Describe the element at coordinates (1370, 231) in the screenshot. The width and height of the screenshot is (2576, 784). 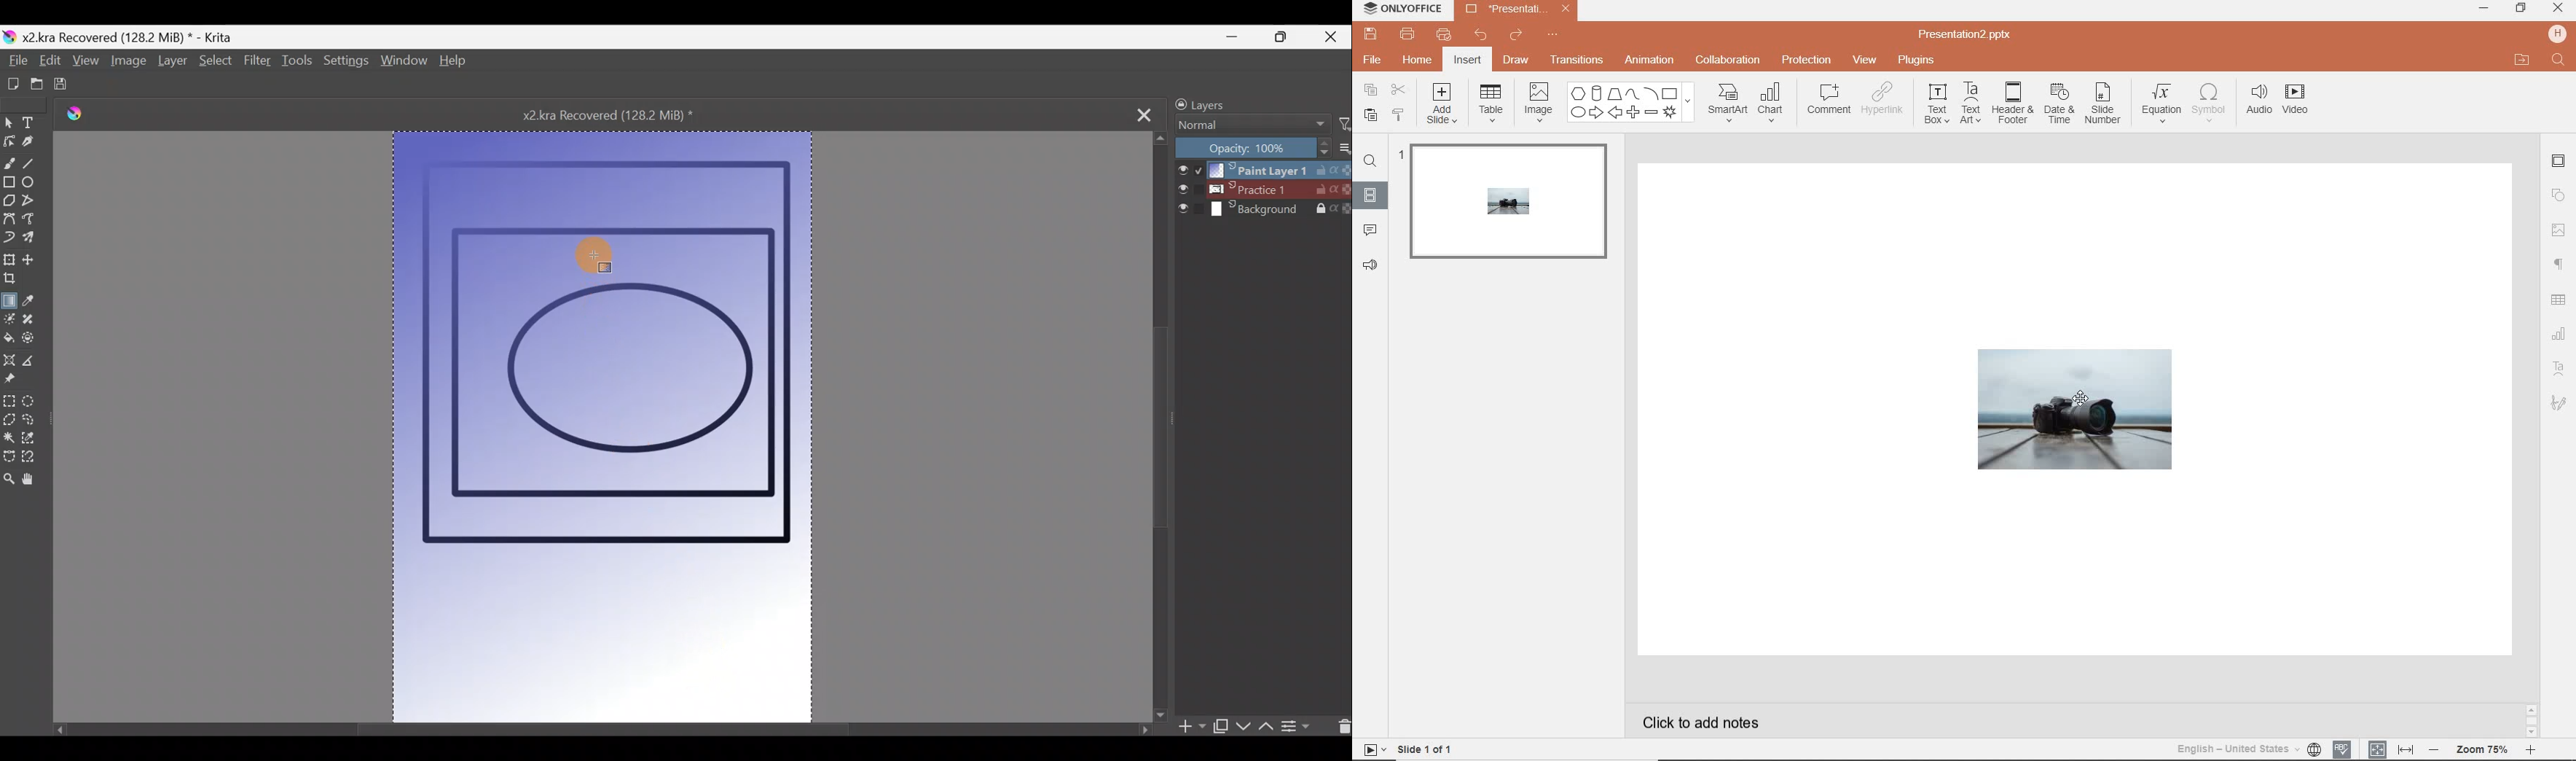
I see `comment` at that location.